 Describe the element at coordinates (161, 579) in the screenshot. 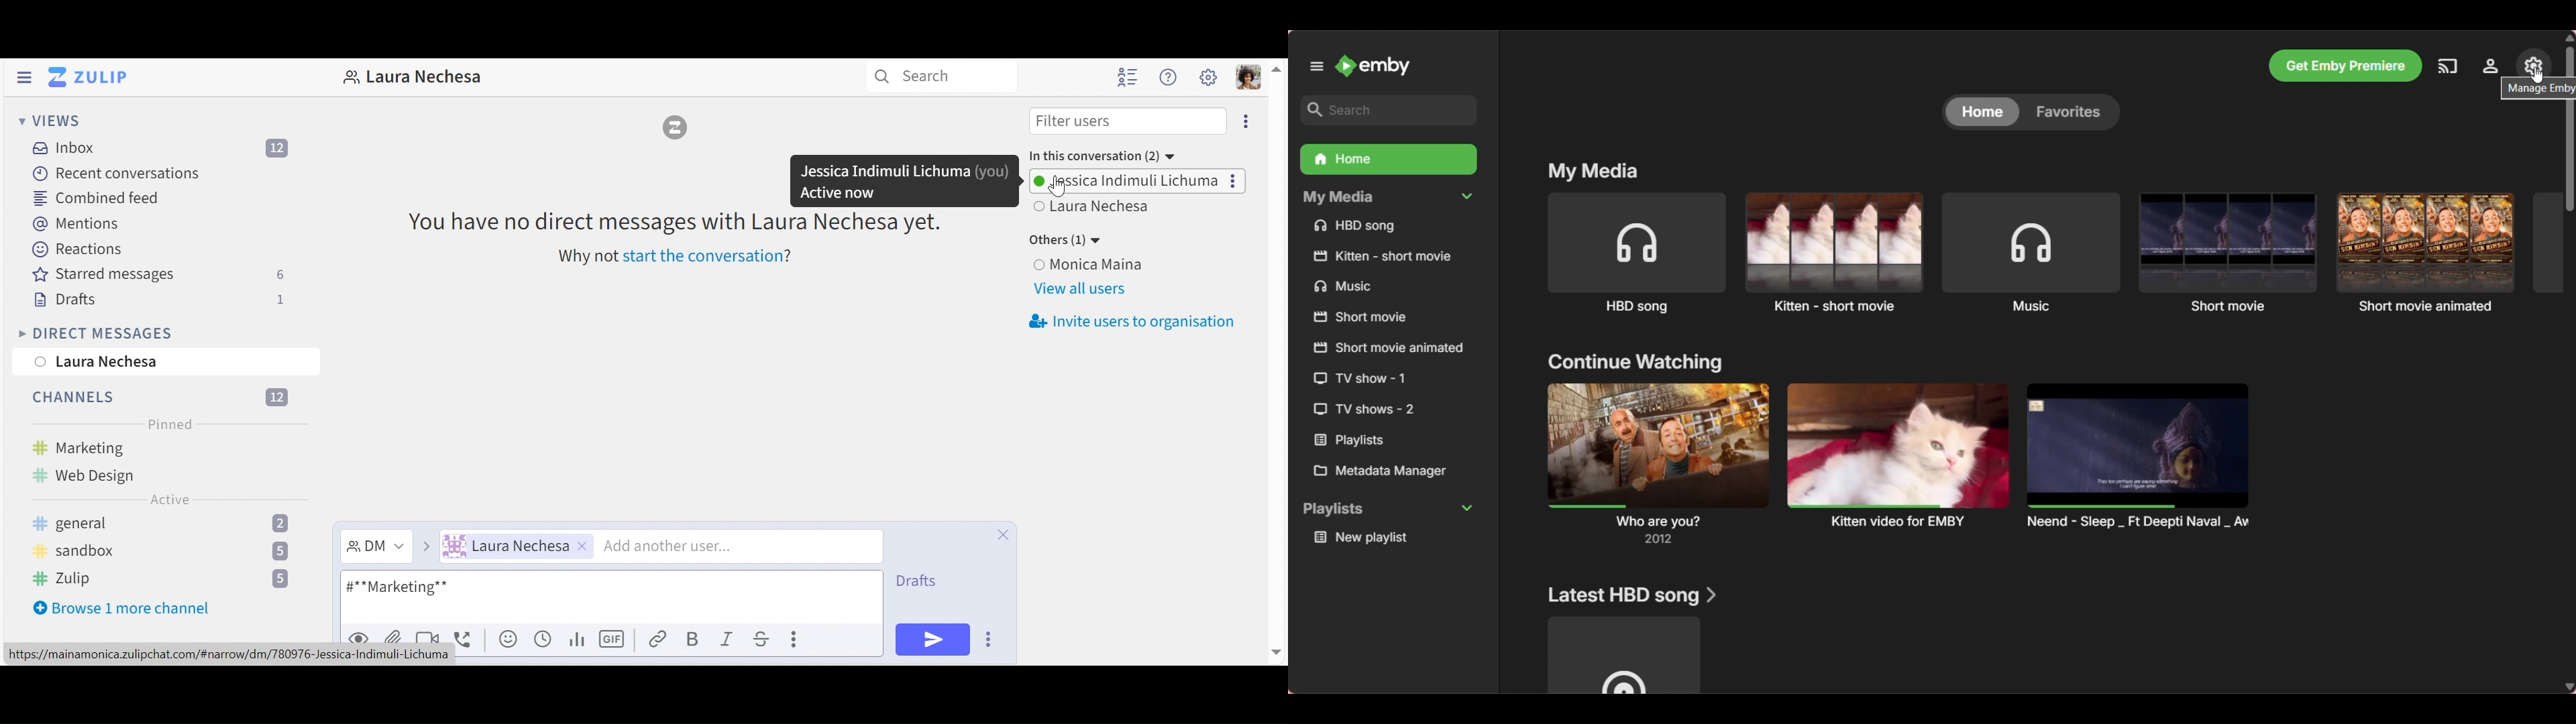

I see `Zulip` at that location.